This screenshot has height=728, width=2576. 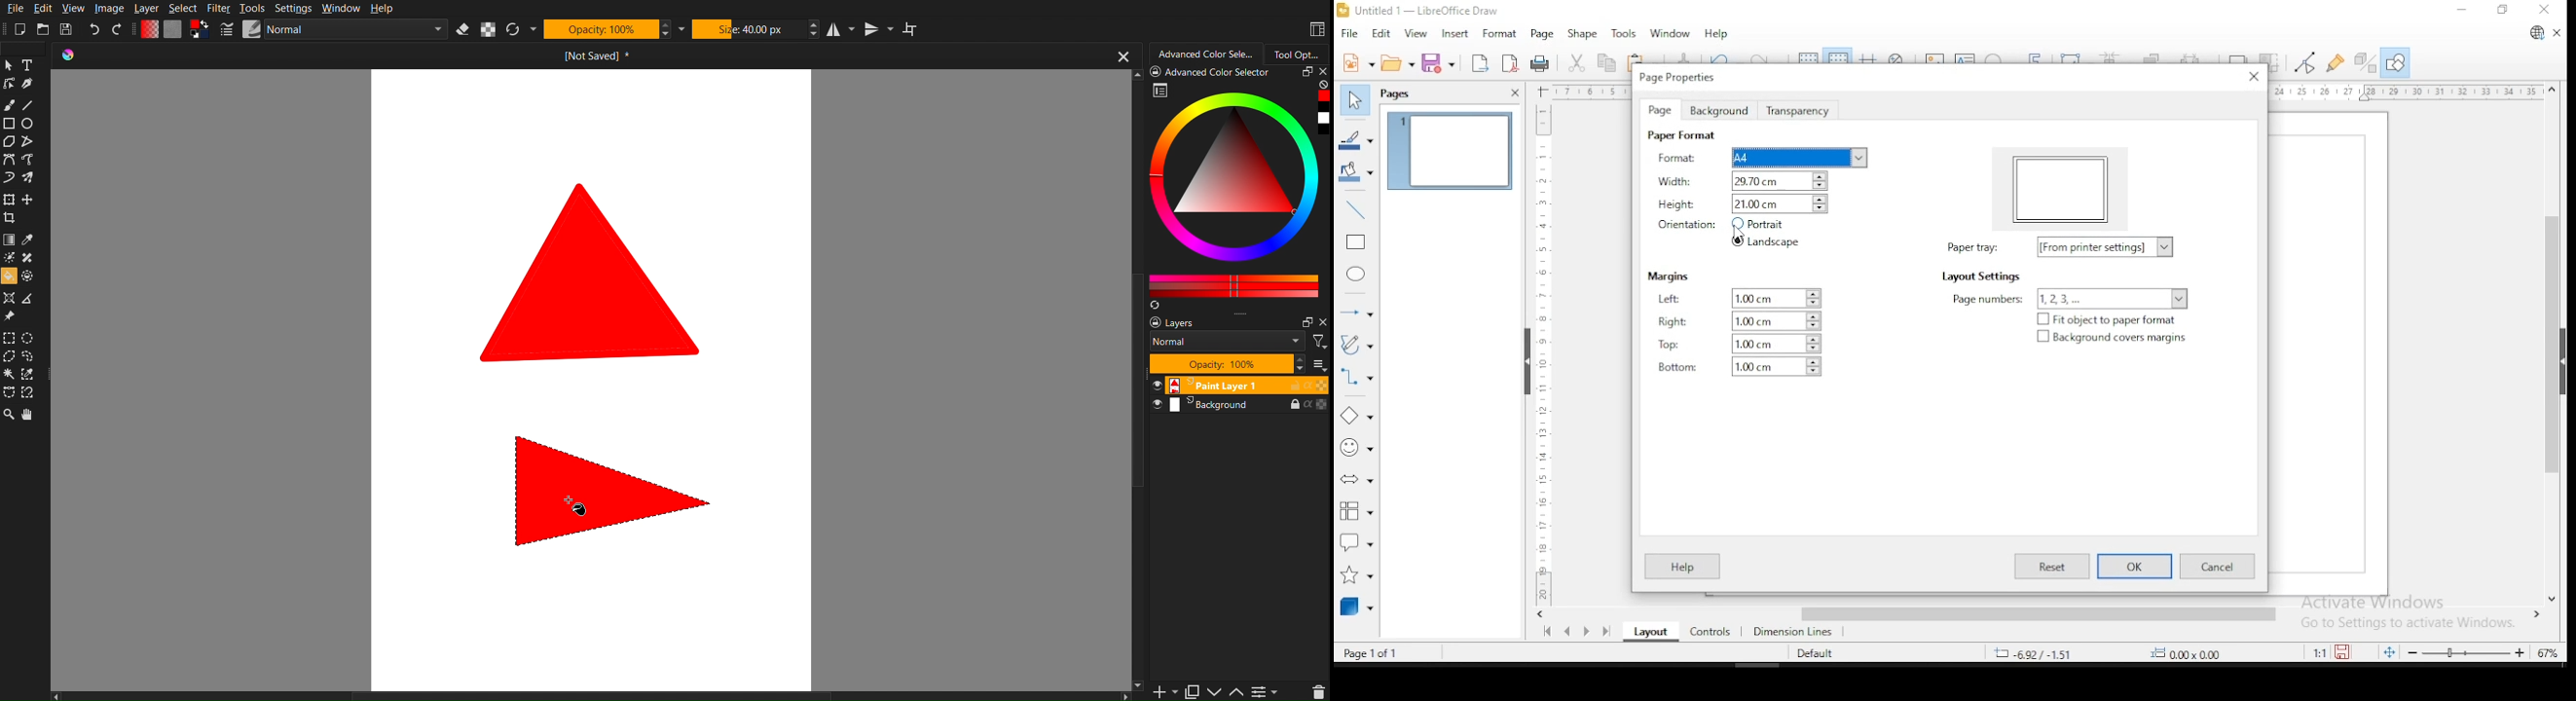 What do you see at coordinates (150, 9) in the screenshot?
I see `Layer` at bounding box center [150, 9].